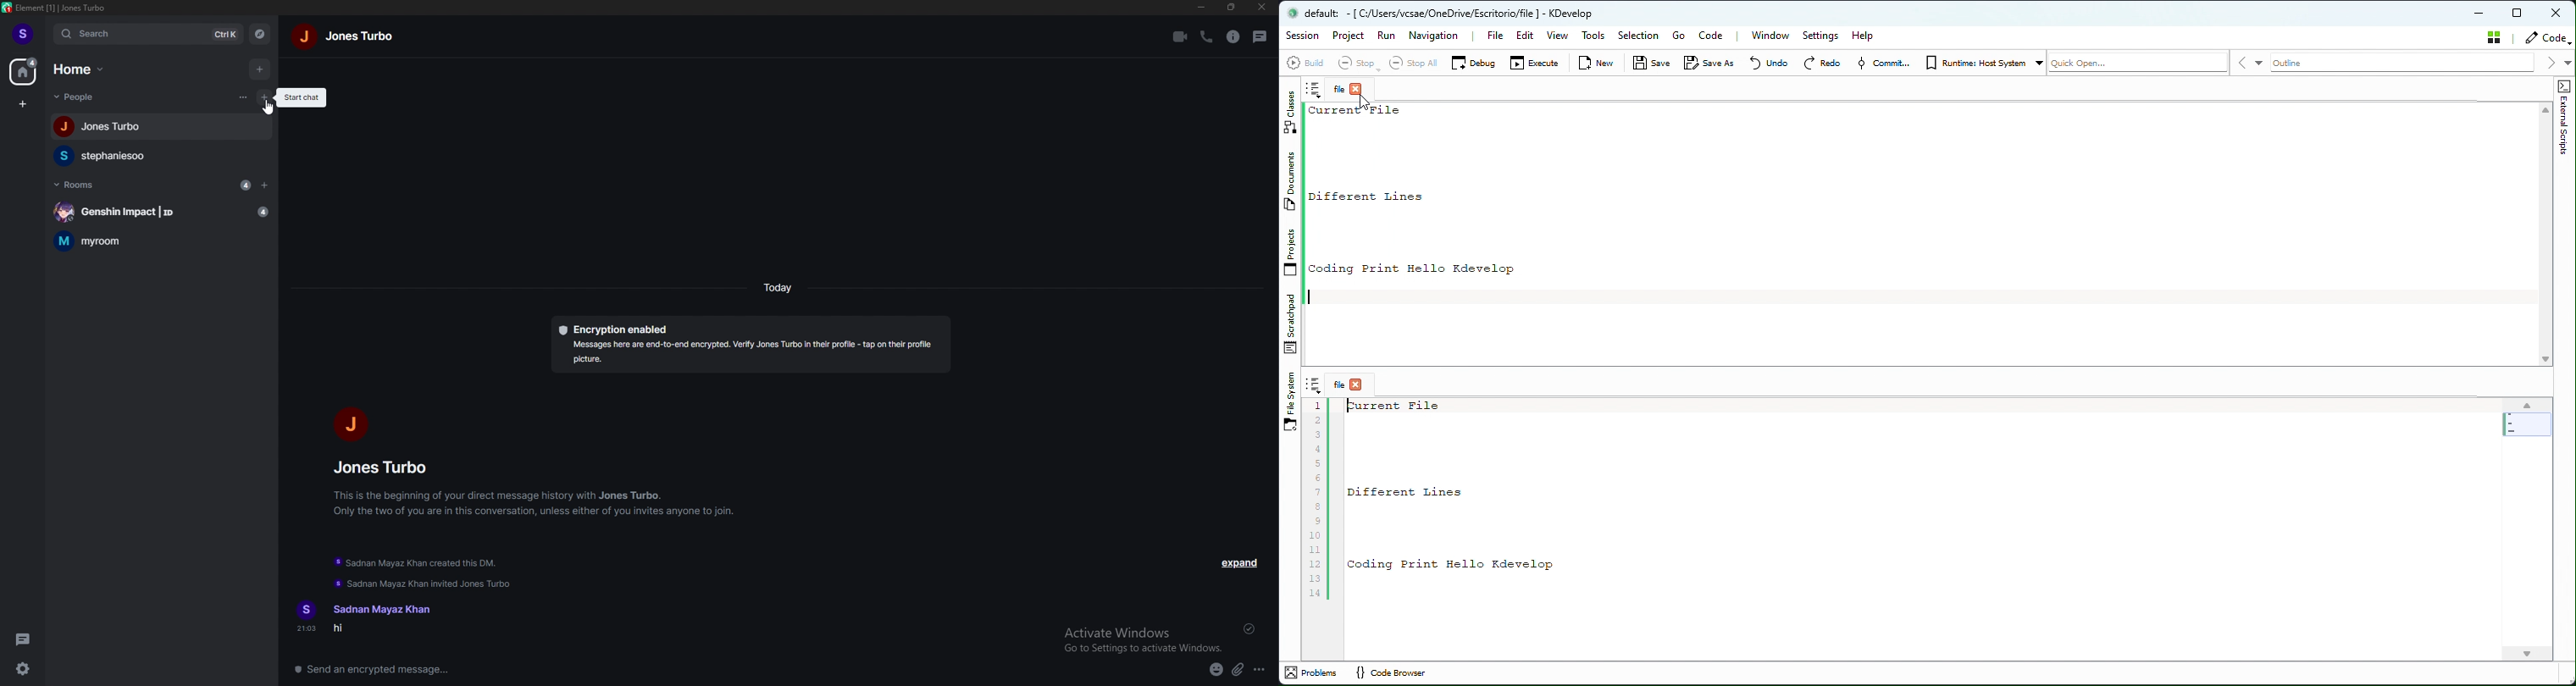  Describe the element at coordinates (226, 36) in the screenshot. I see `ctrl k` at that location.